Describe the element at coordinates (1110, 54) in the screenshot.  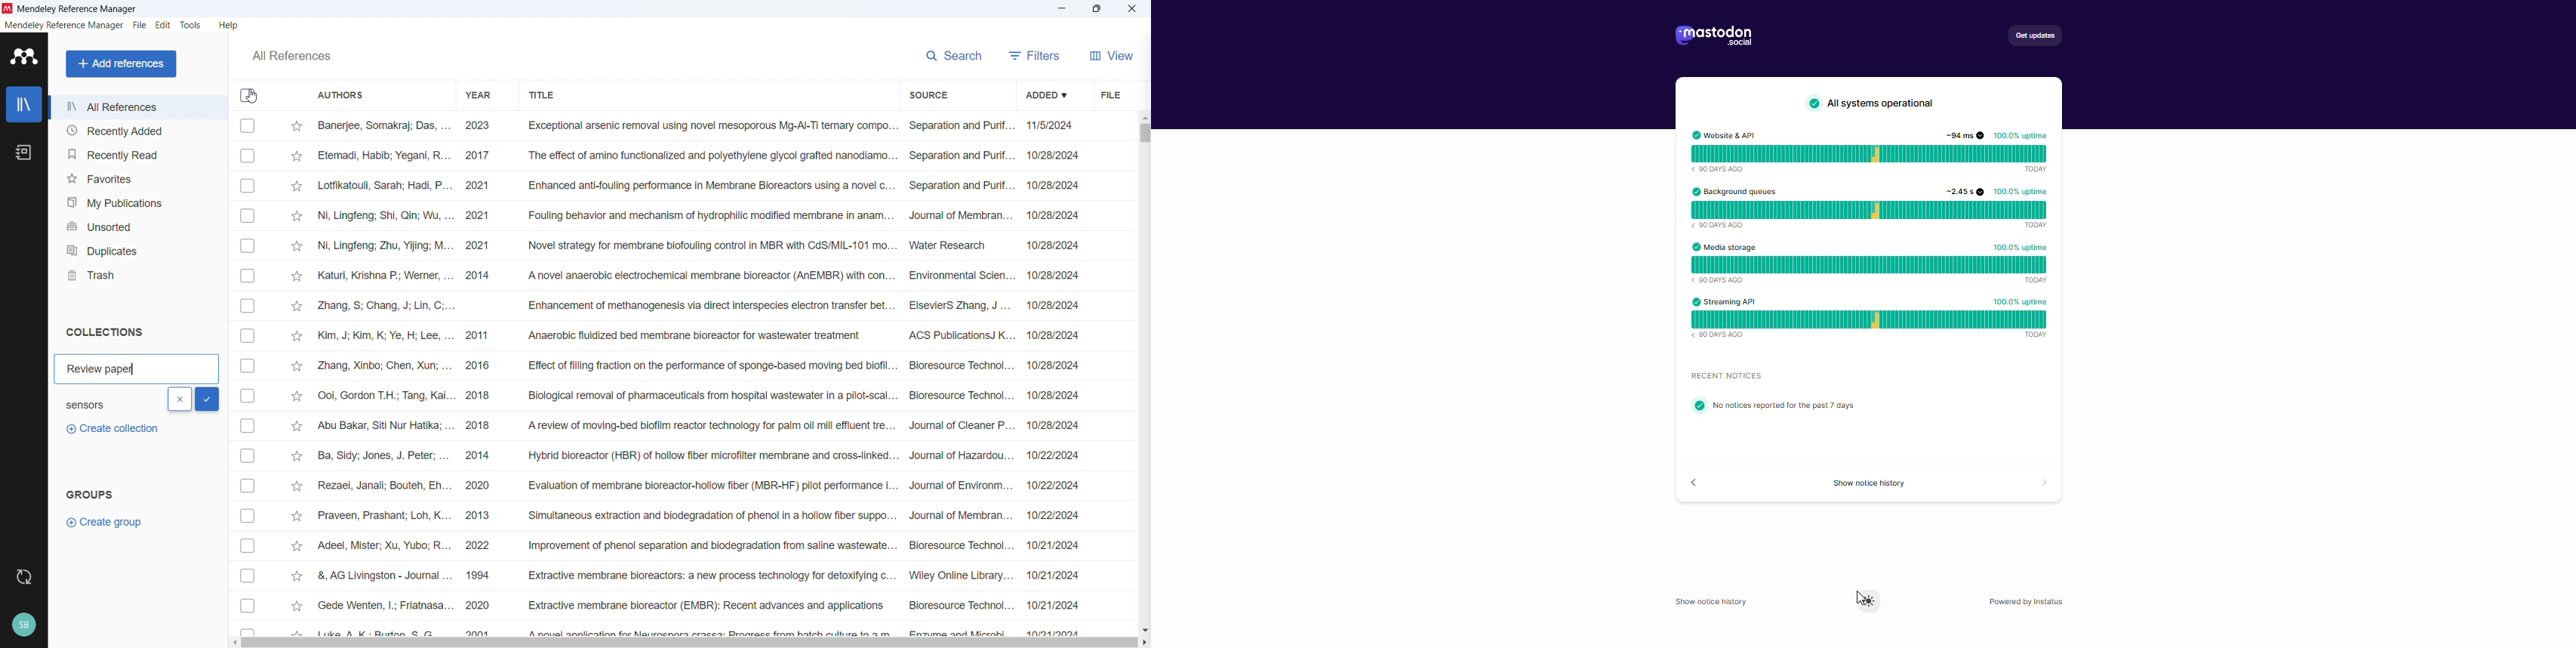
I see `view ` at that location.